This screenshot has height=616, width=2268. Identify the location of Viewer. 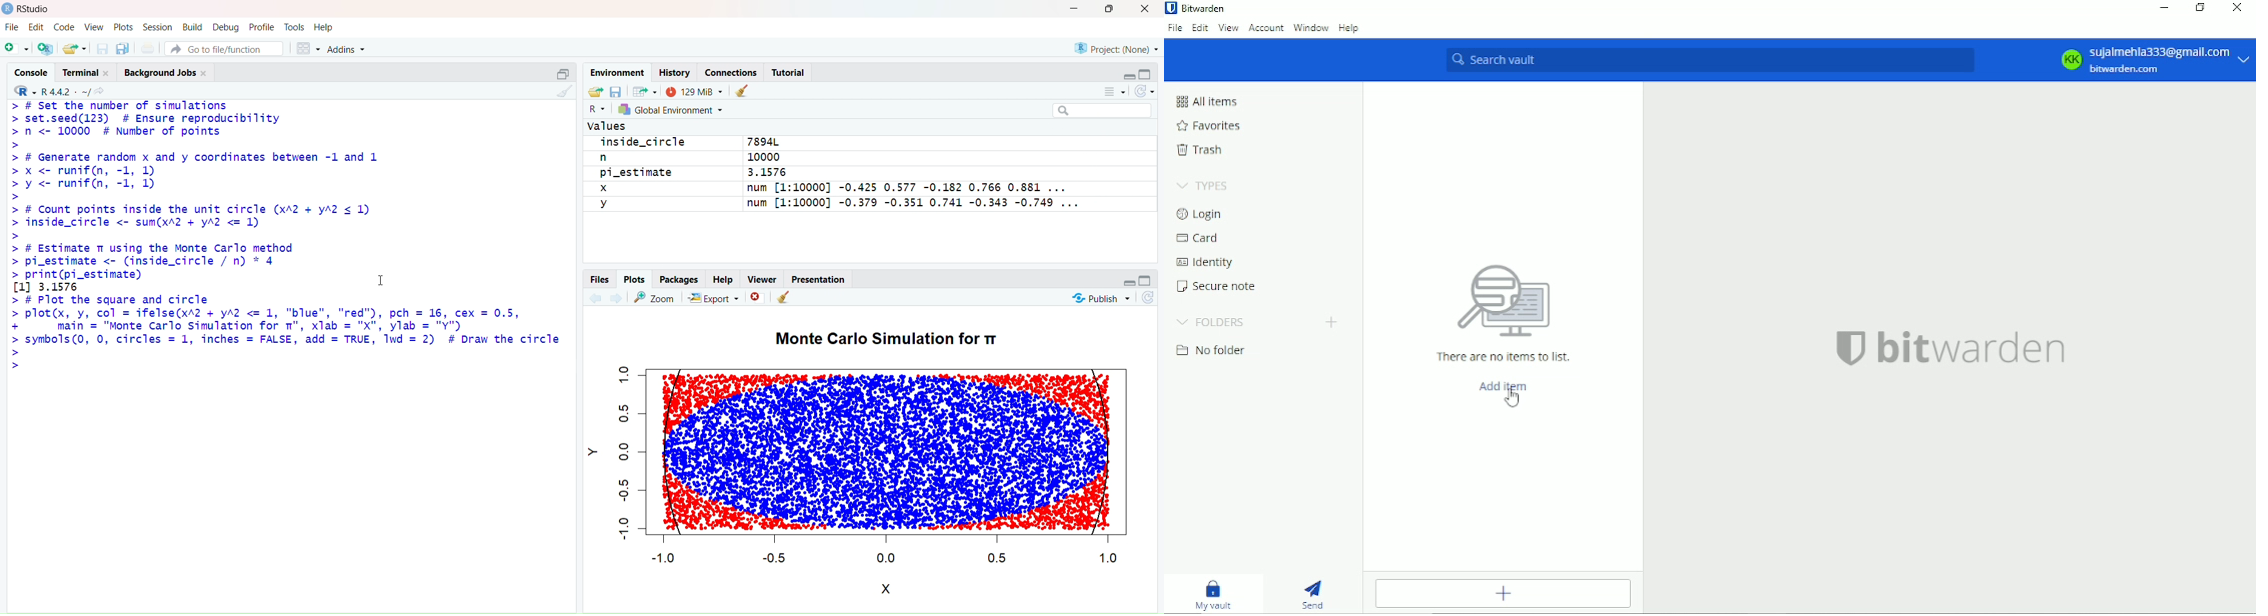
(763, 278).